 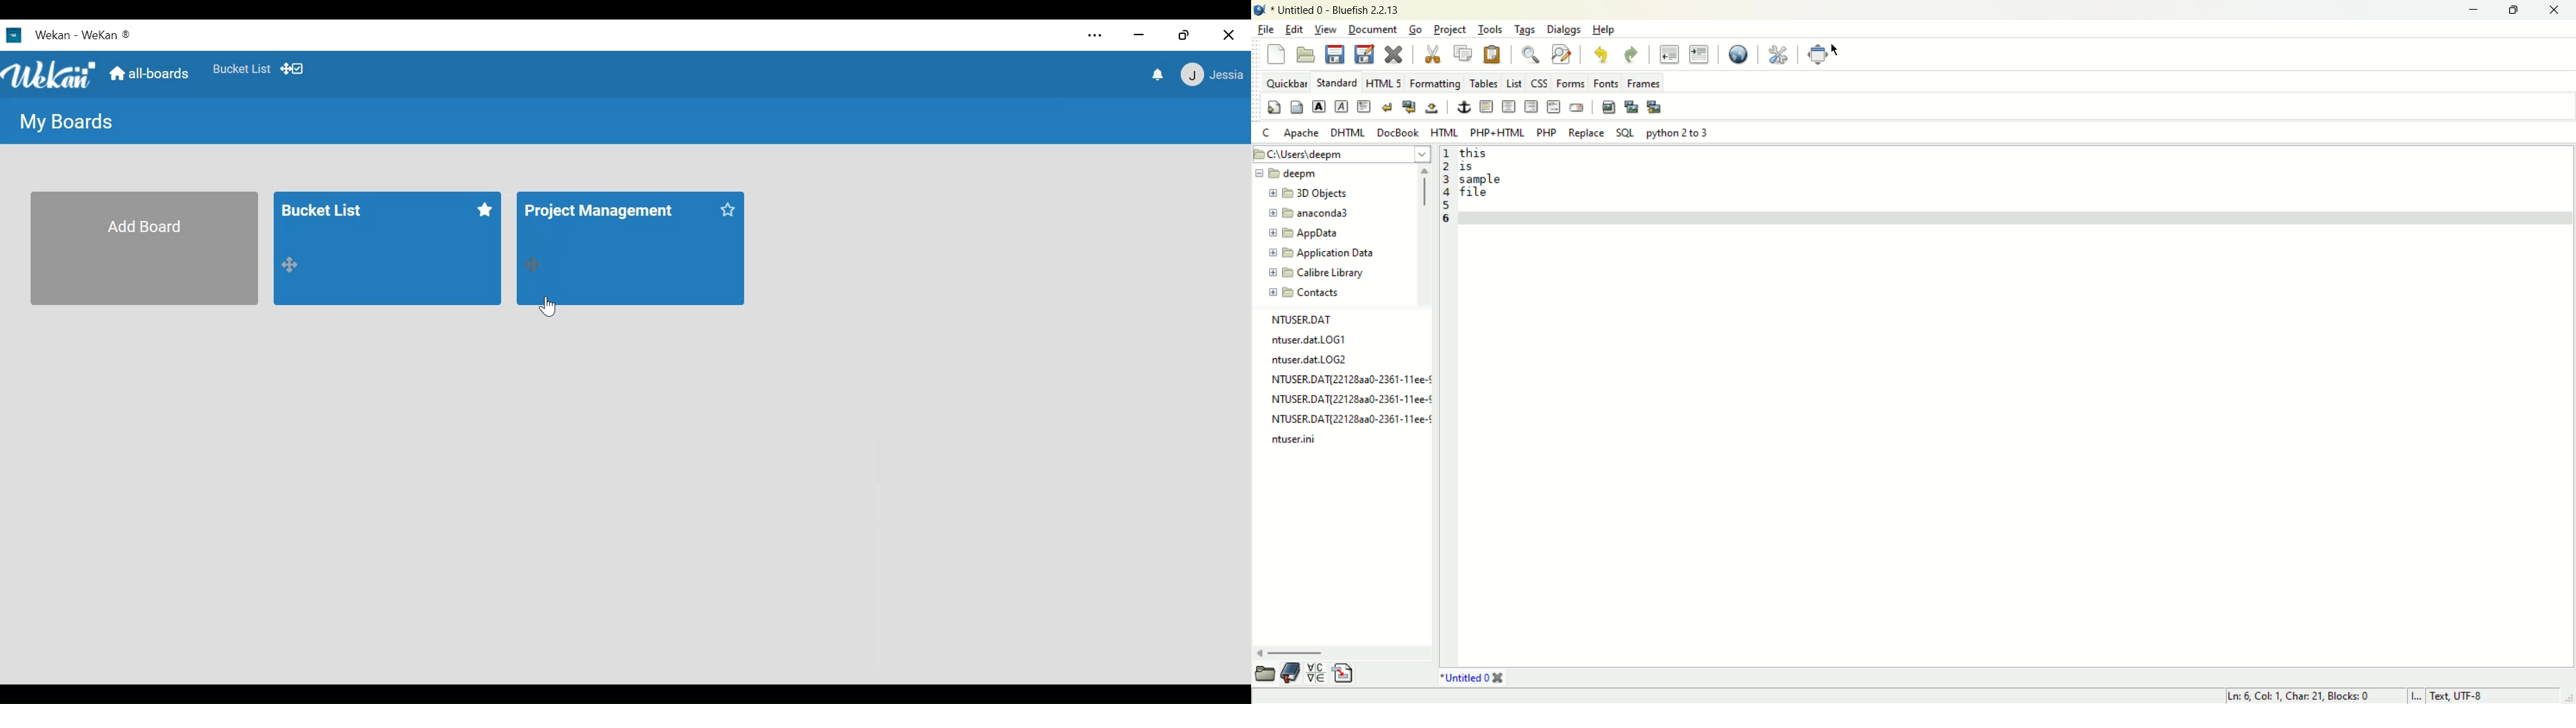 What do you see at coordinates (1267, 29) in the screenshot?
I see `file` at bounding box center [1267, 29].